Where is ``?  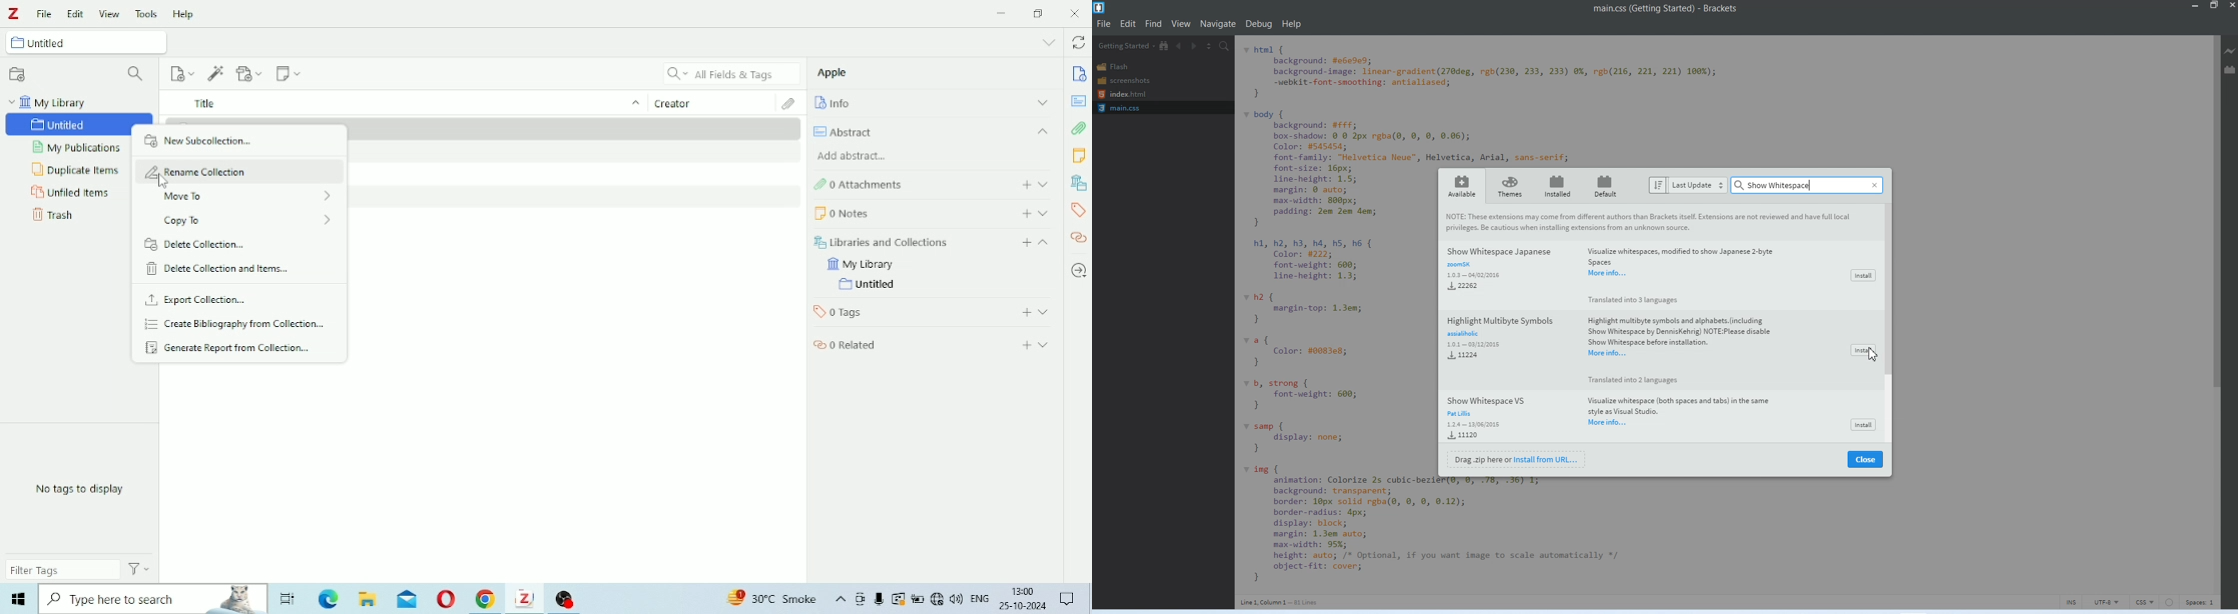  is located at coordinates (945, 599).